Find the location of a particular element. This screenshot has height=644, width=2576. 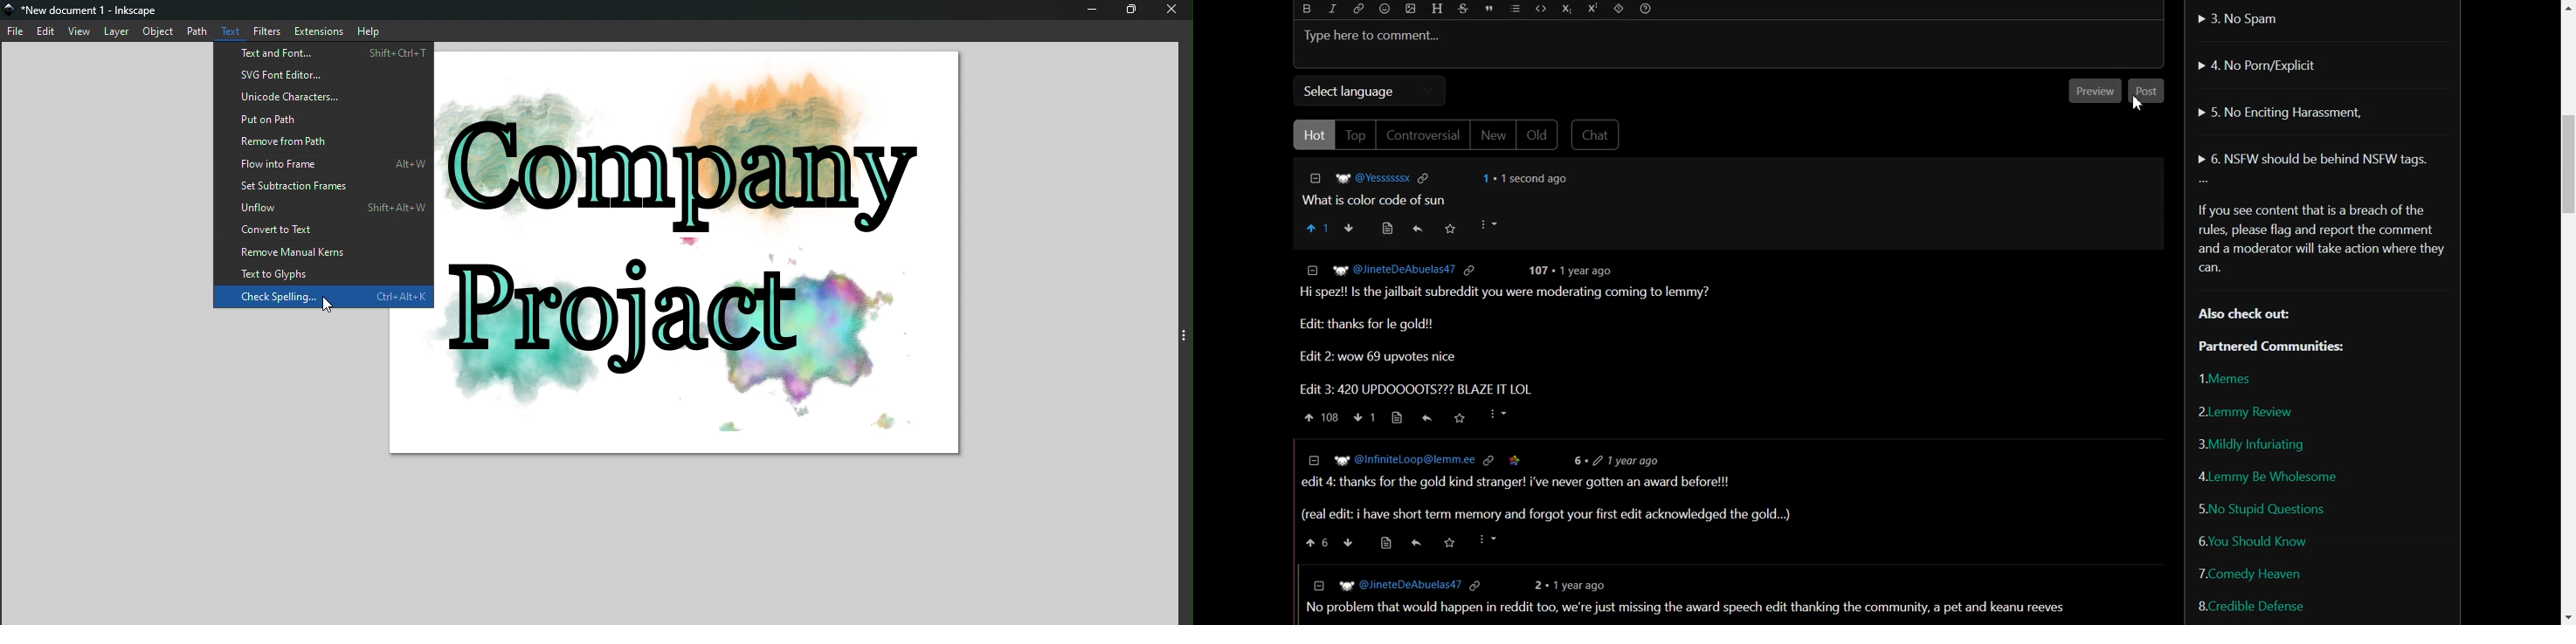

Text is located at coordinates (2301, 312).